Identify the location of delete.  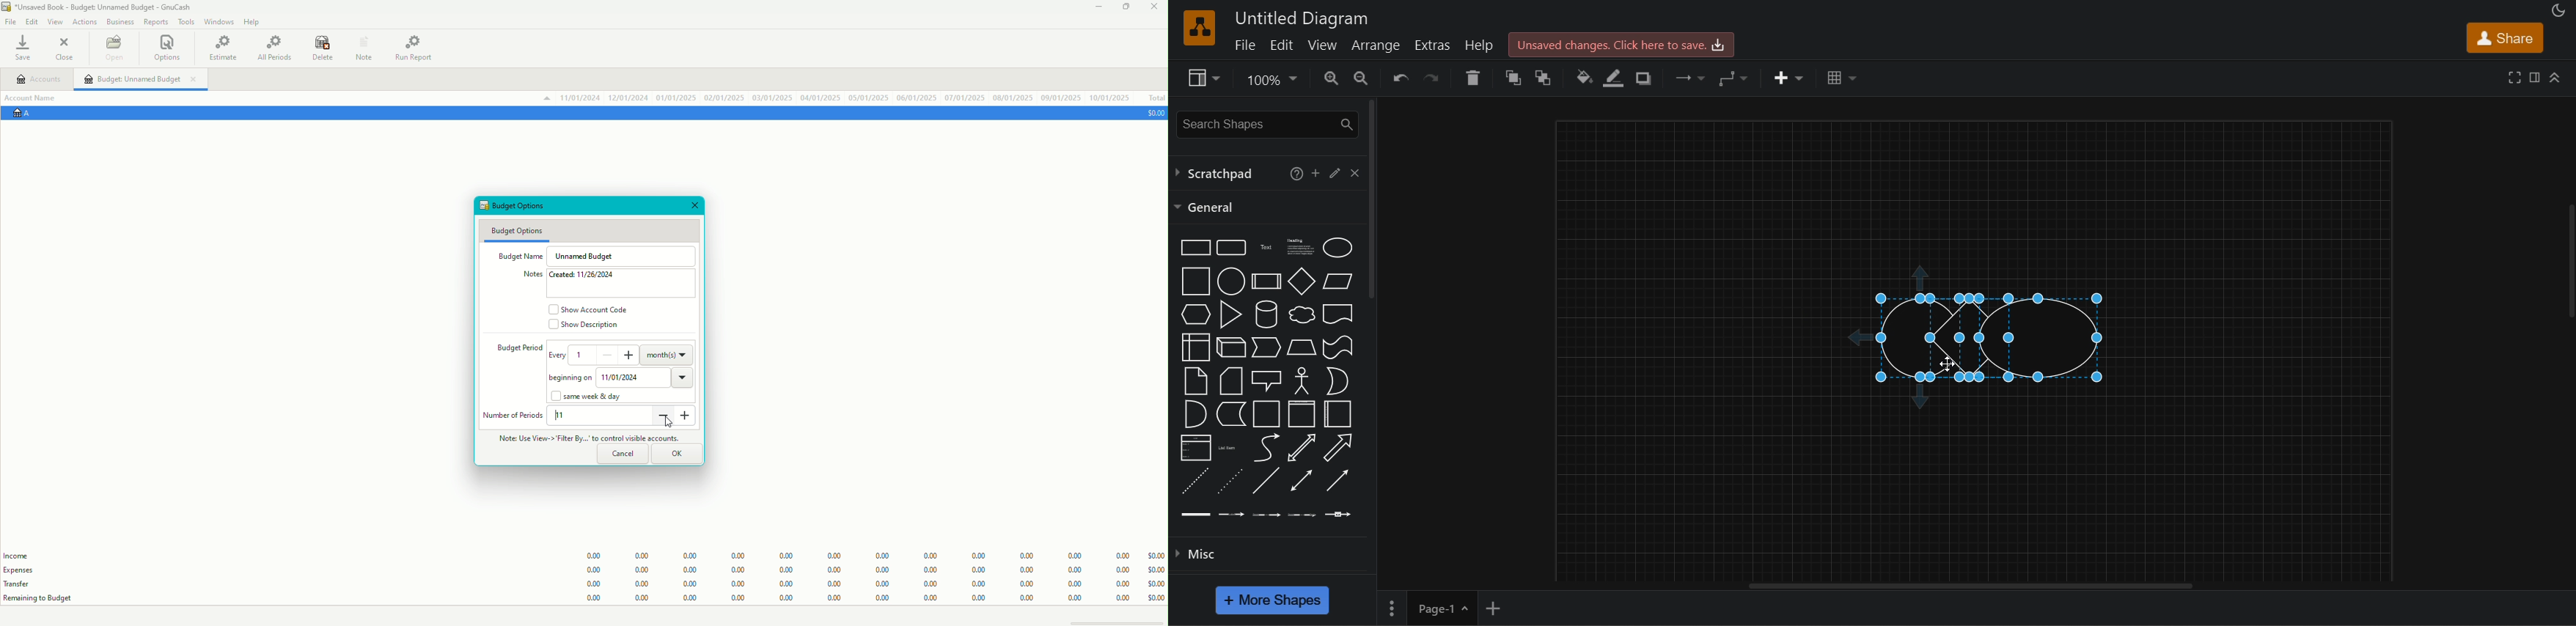
(1472, 78).